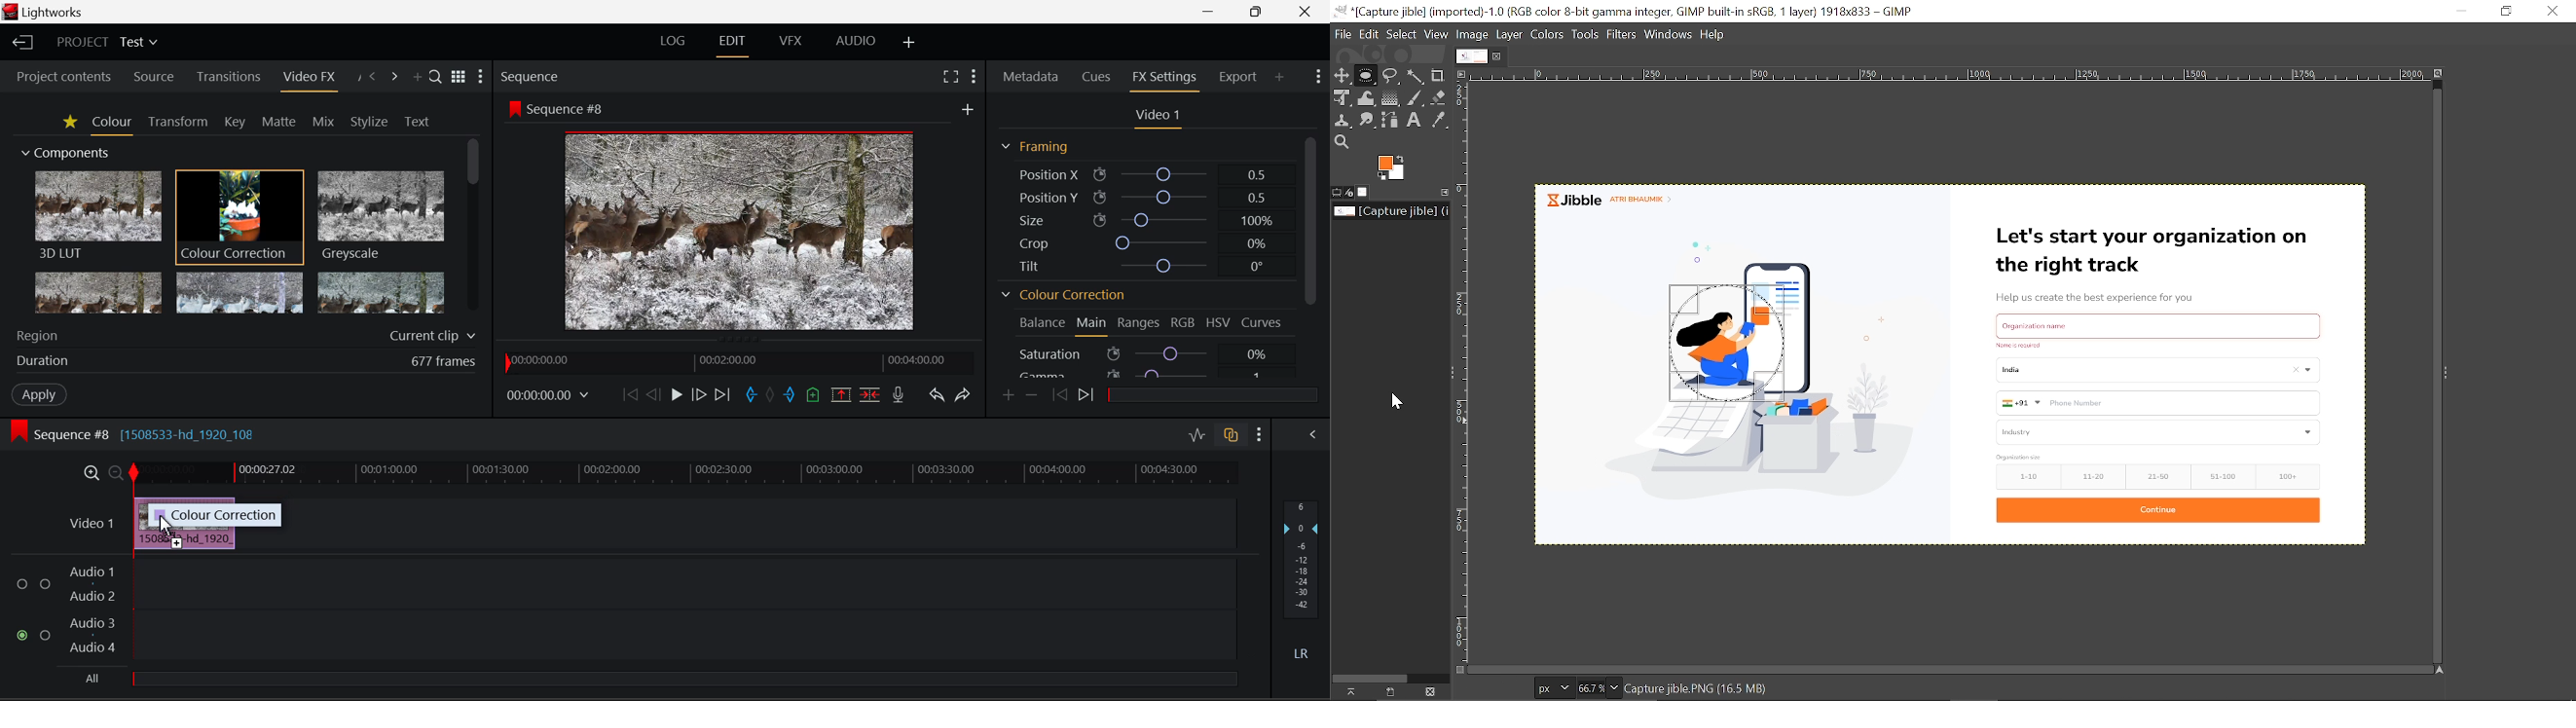 This screenshot has height=728, width=2576. Describe the element at coordinates (1009, 396) in the screenshot. I see `Add keyframe` at that location.